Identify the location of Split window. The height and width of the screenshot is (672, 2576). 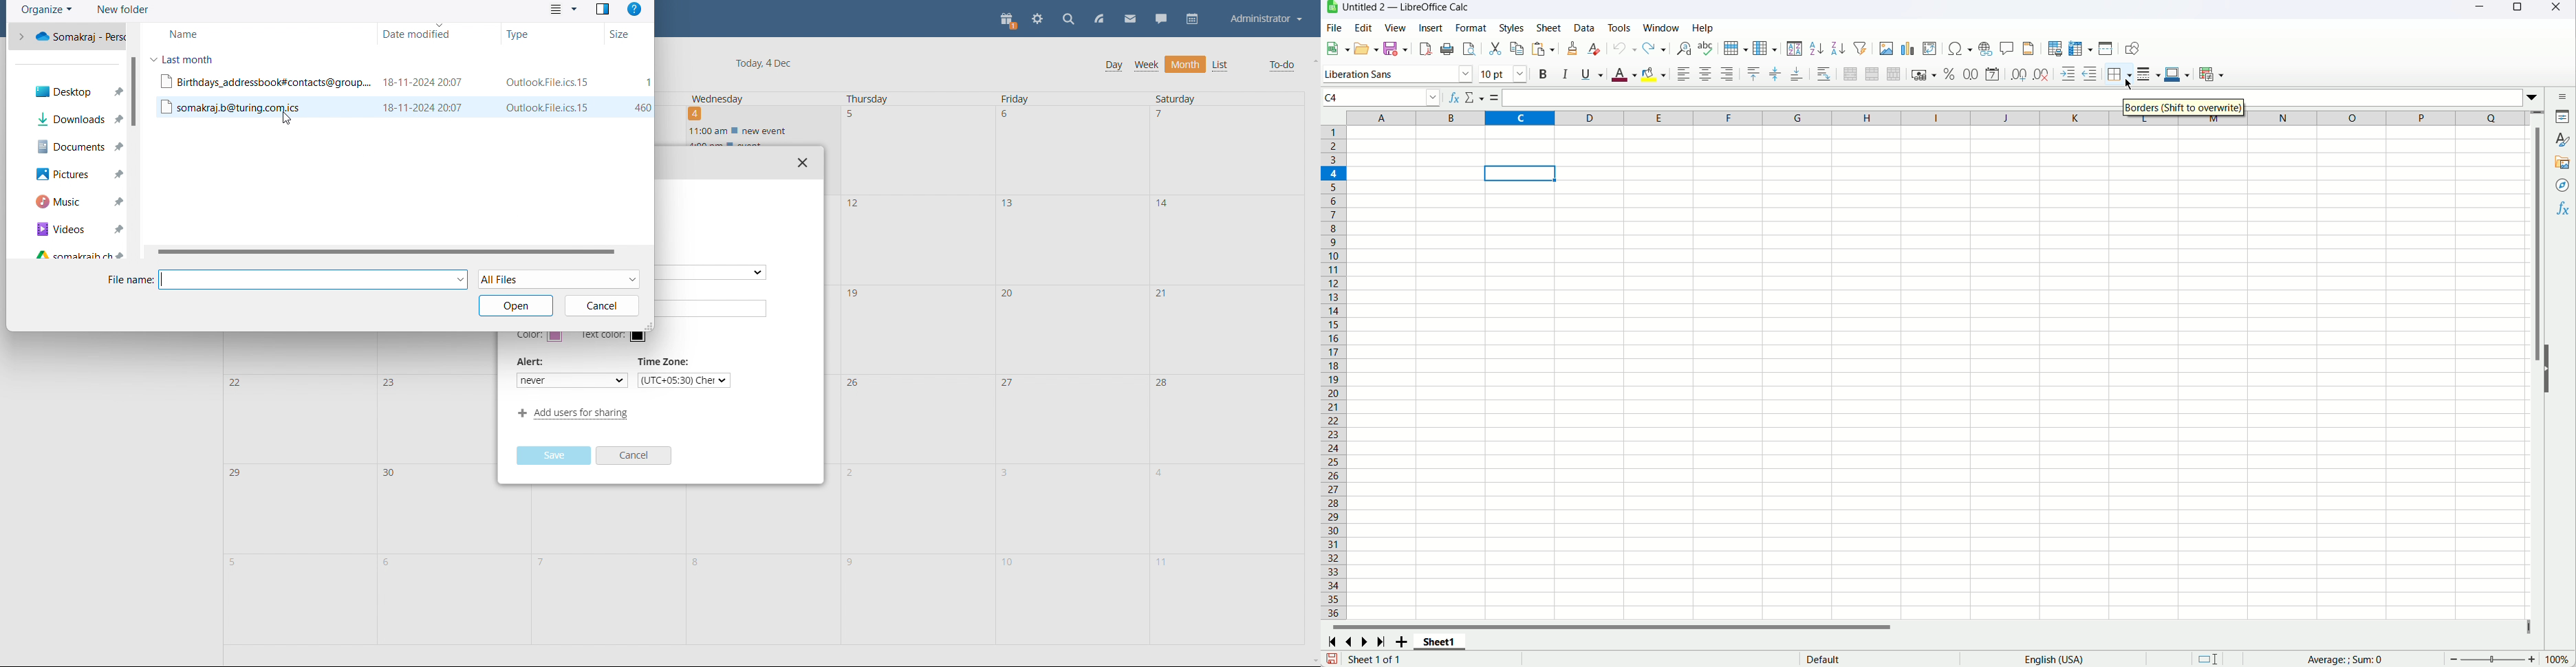
(2106, 48).